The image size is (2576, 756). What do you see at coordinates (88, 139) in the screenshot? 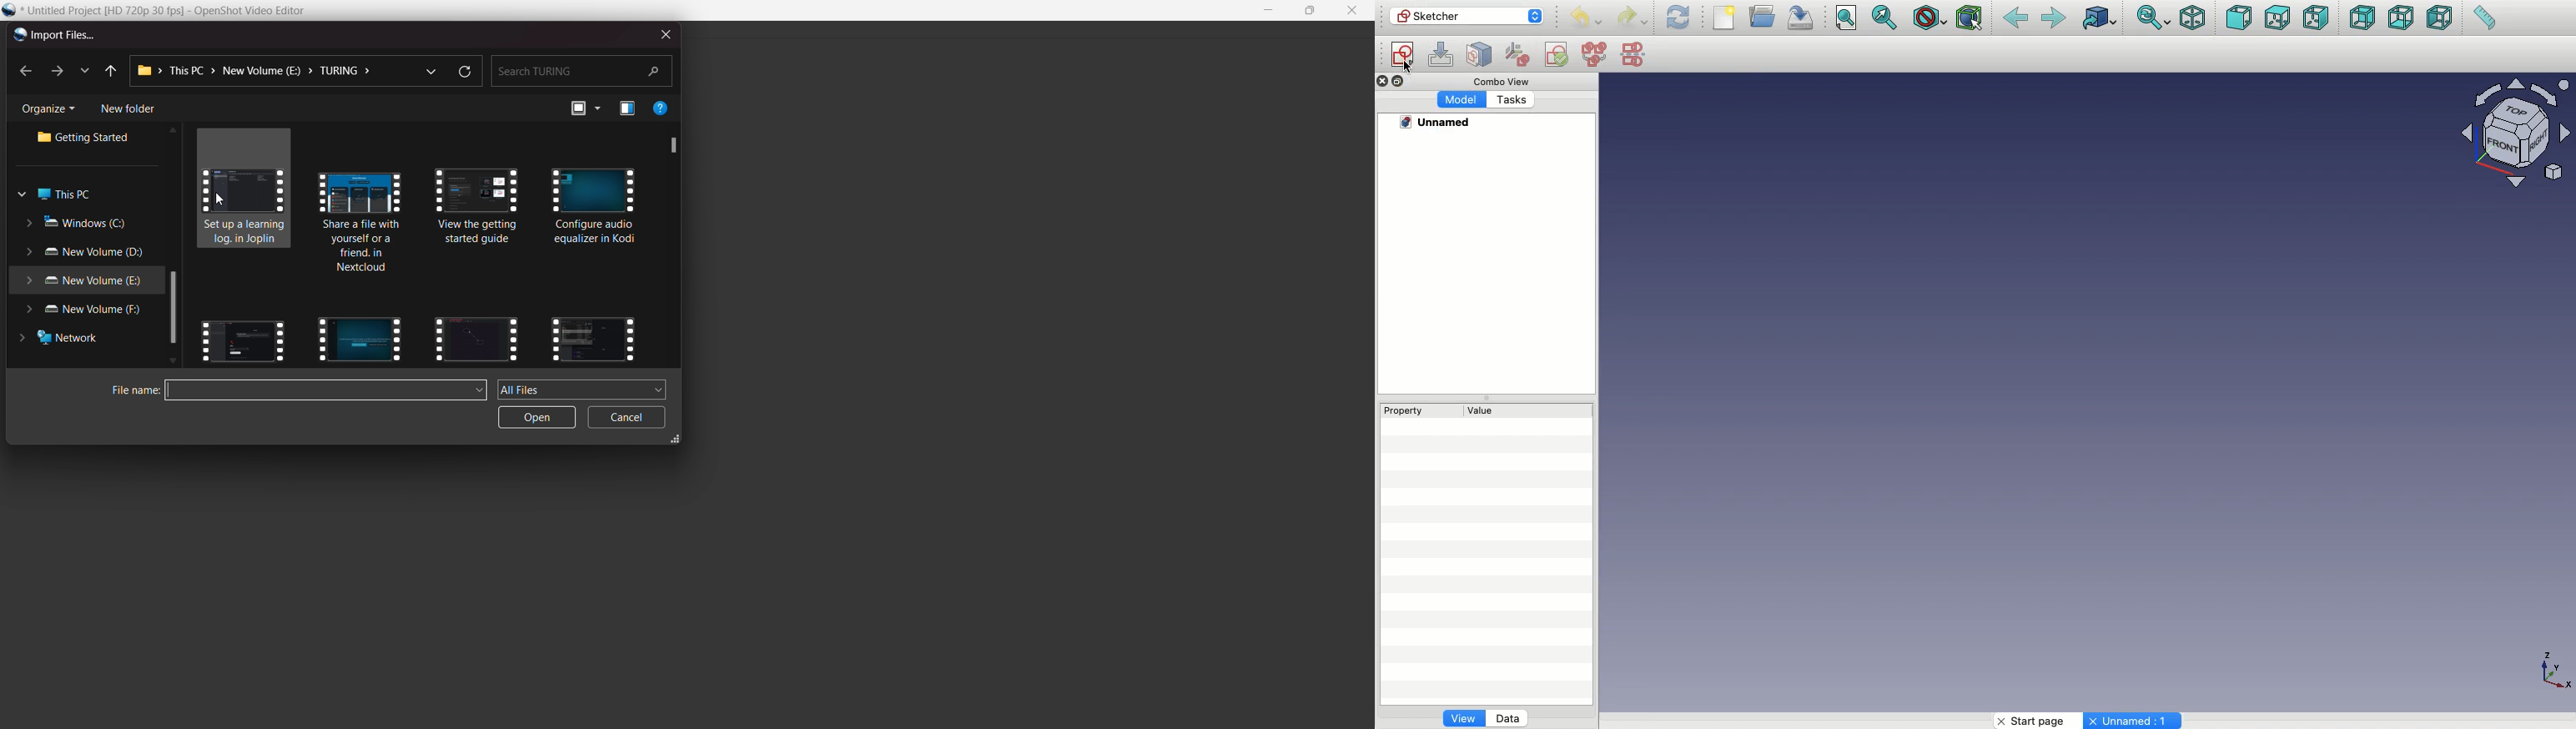
I see `getting started` at bounding box center [88, 139].